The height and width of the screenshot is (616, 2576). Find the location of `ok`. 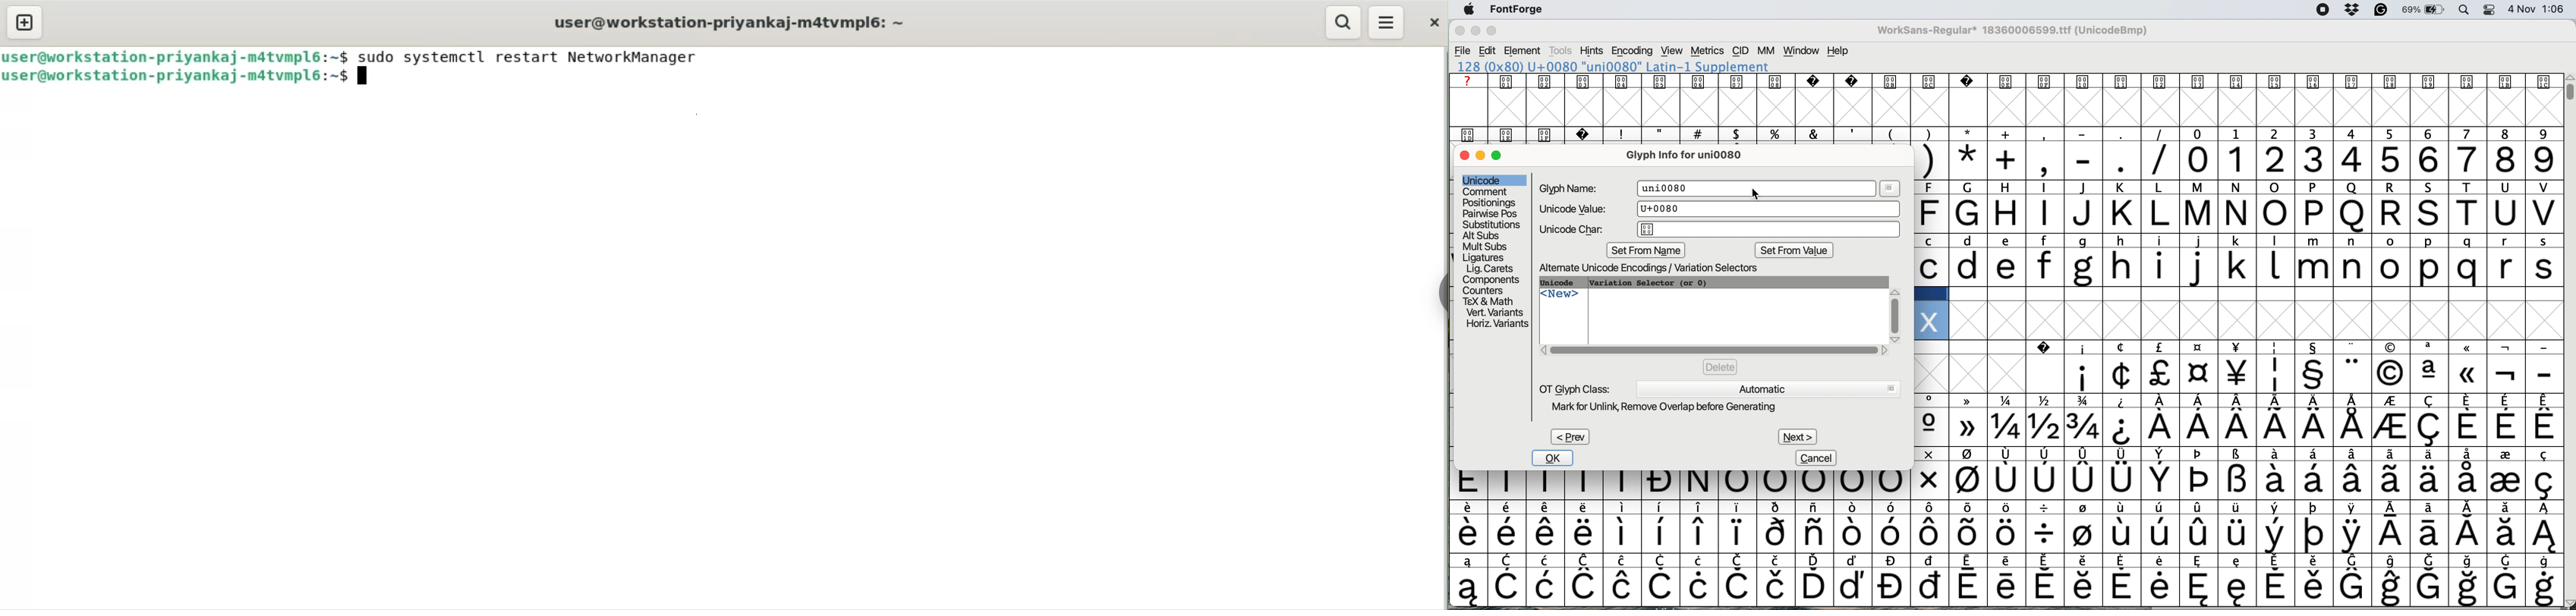

ok is located at coordinates (1554, 458).